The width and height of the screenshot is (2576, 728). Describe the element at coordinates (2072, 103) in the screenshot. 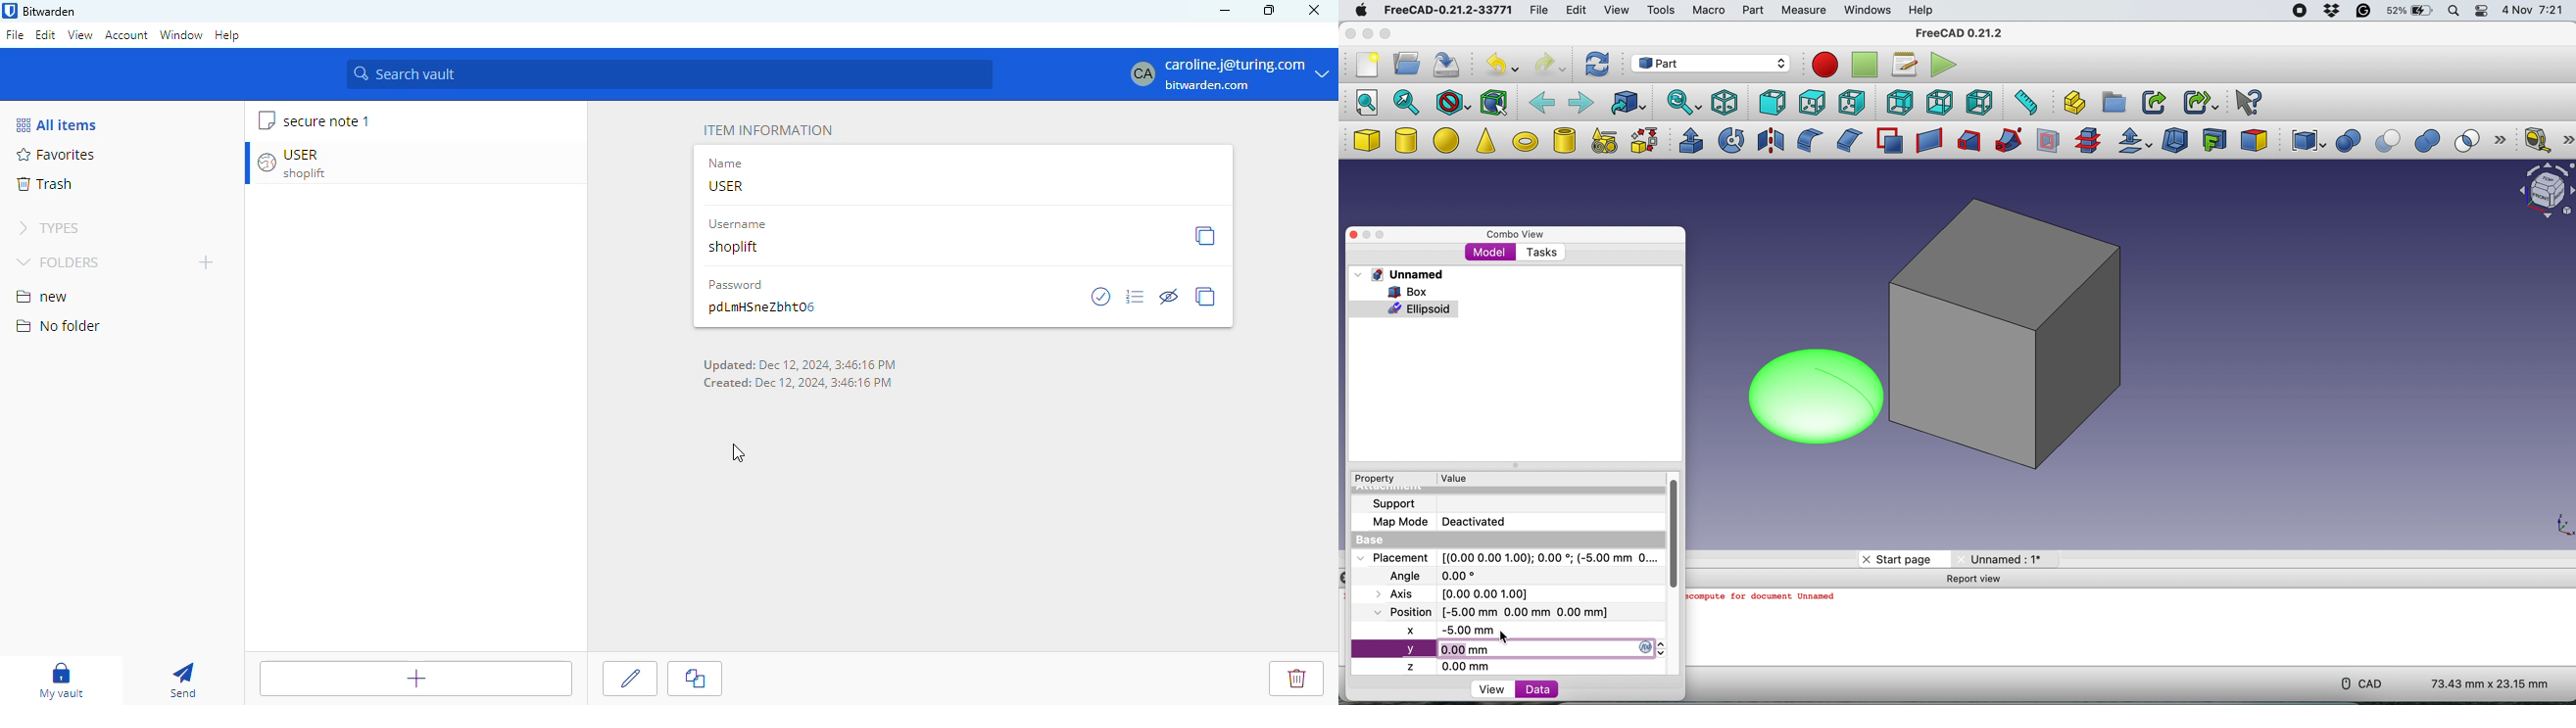

I see `create part` at that location.